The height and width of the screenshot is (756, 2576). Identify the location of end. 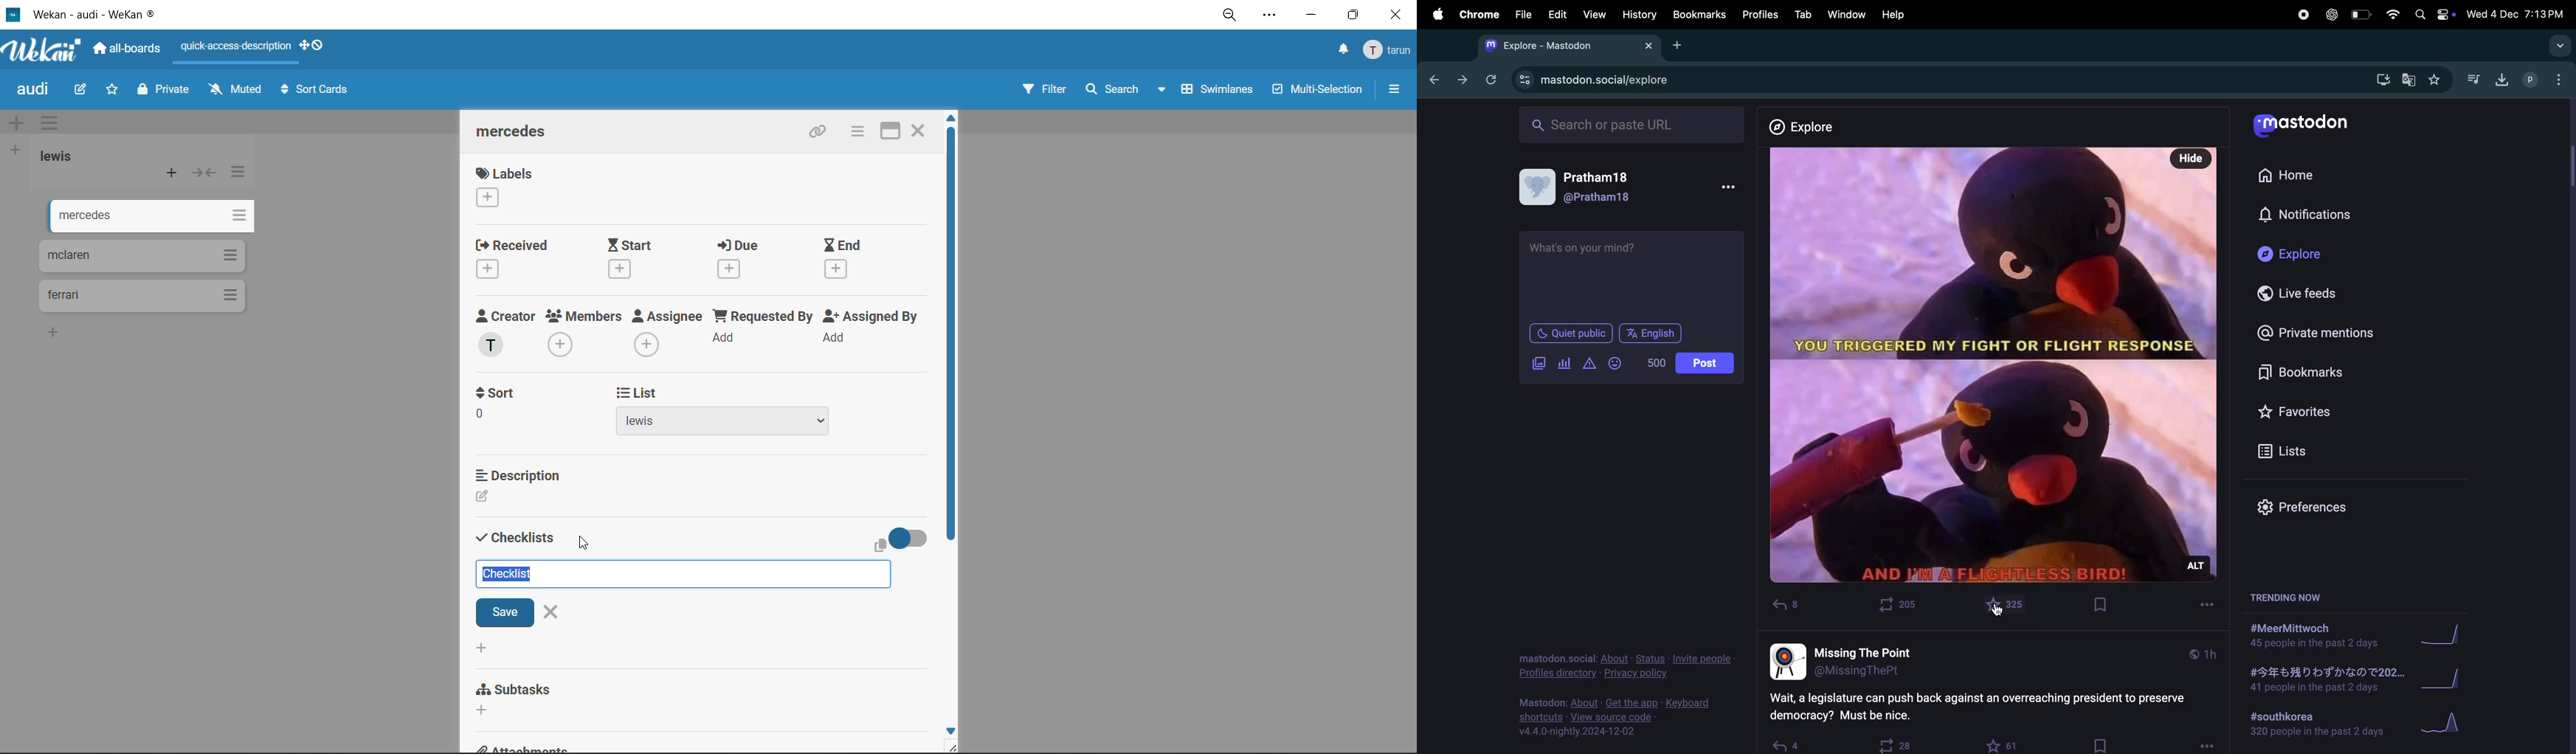
(845, 260).